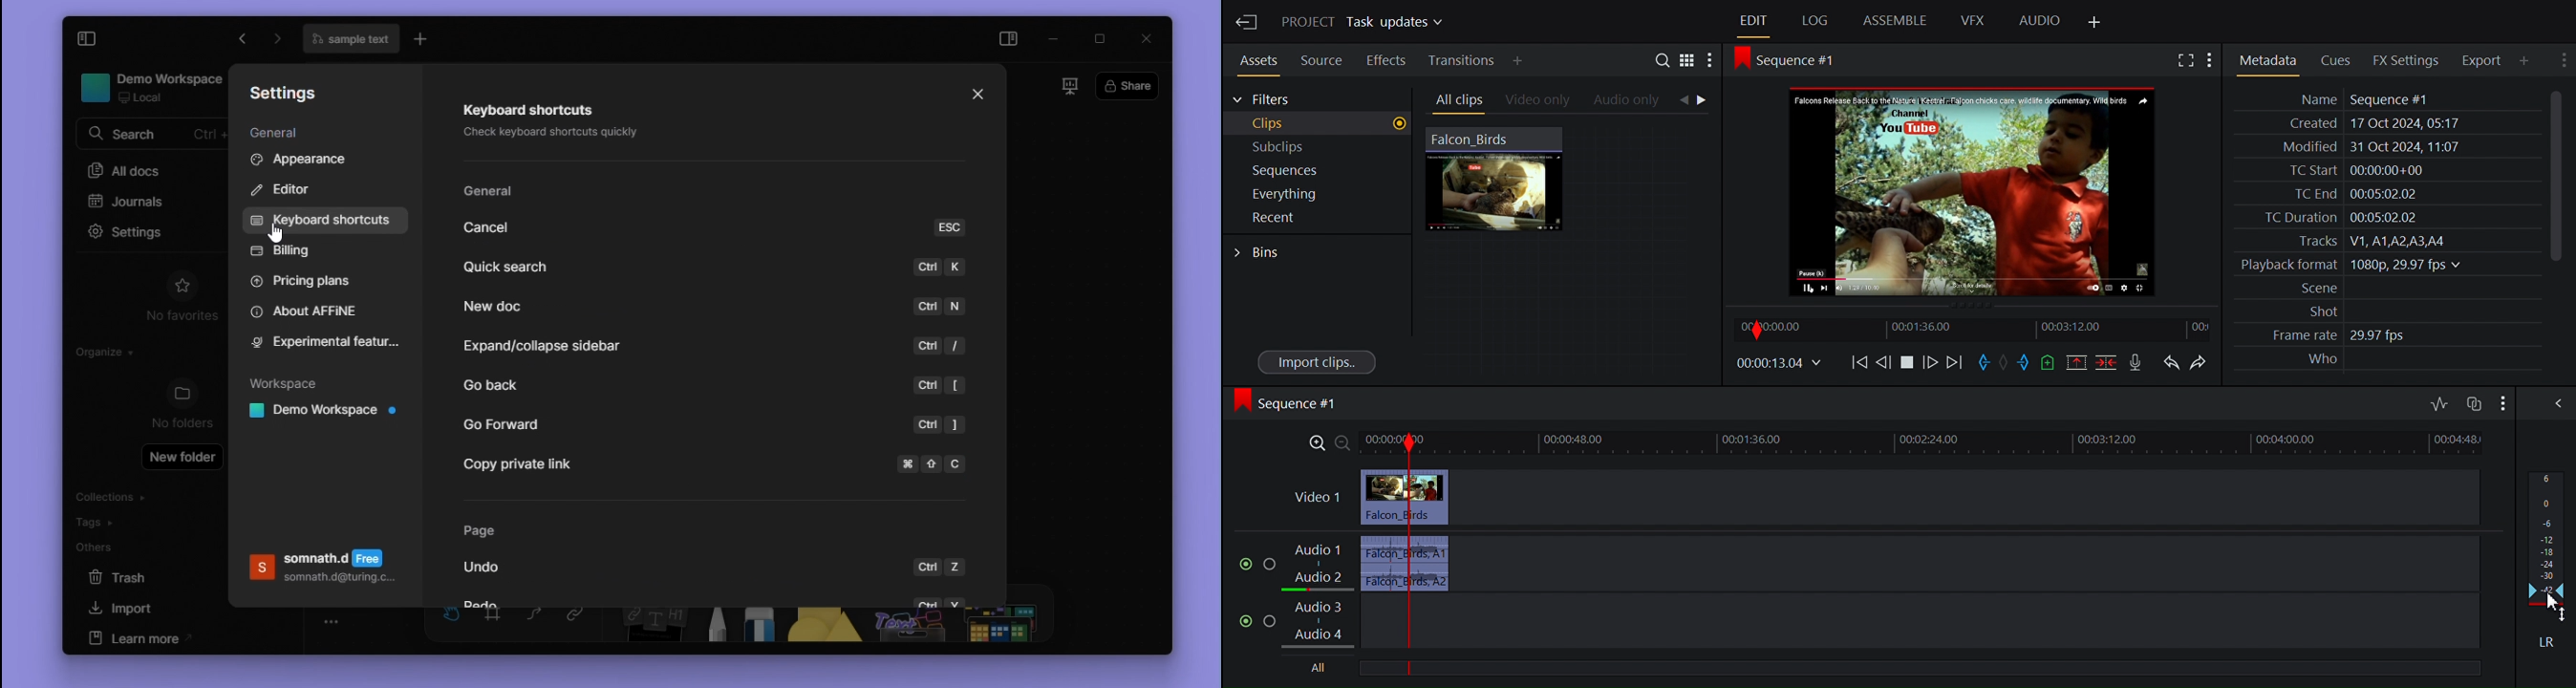 The image size is (2576, 700). I want to click on Frame, so click(496, 624).